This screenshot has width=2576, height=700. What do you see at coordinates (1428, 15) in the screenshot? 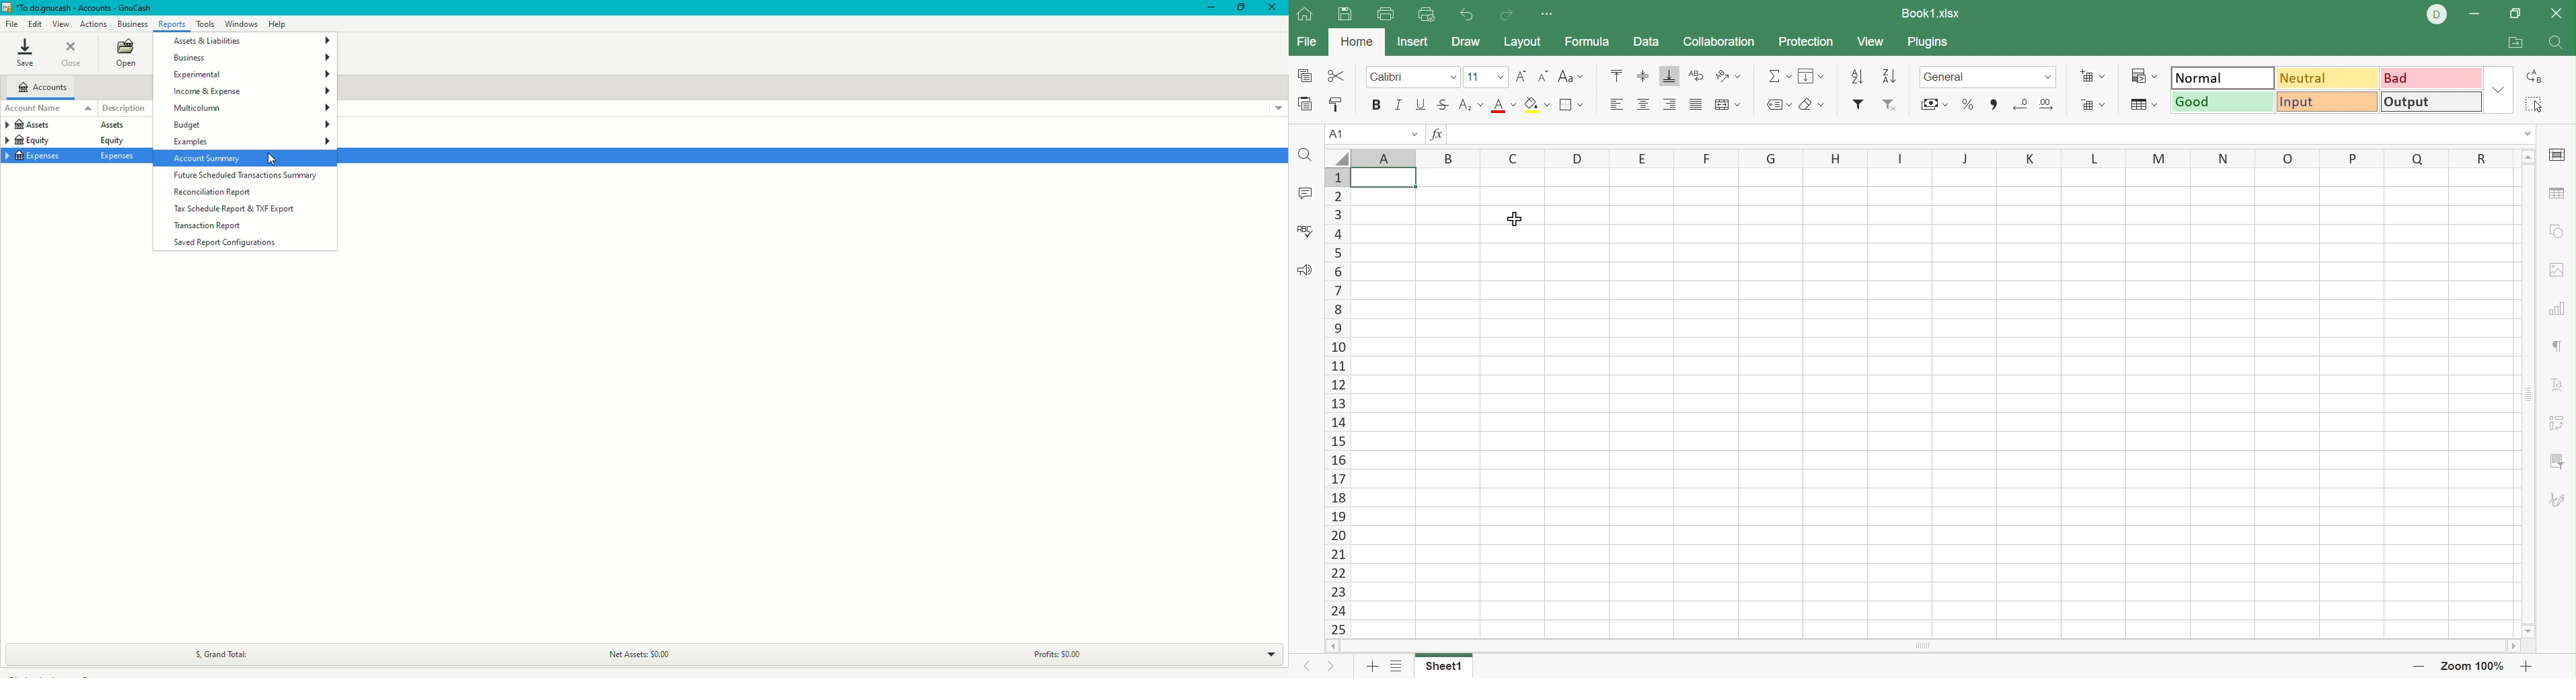
I see `Quick print` at bounding box center [1428, 15].